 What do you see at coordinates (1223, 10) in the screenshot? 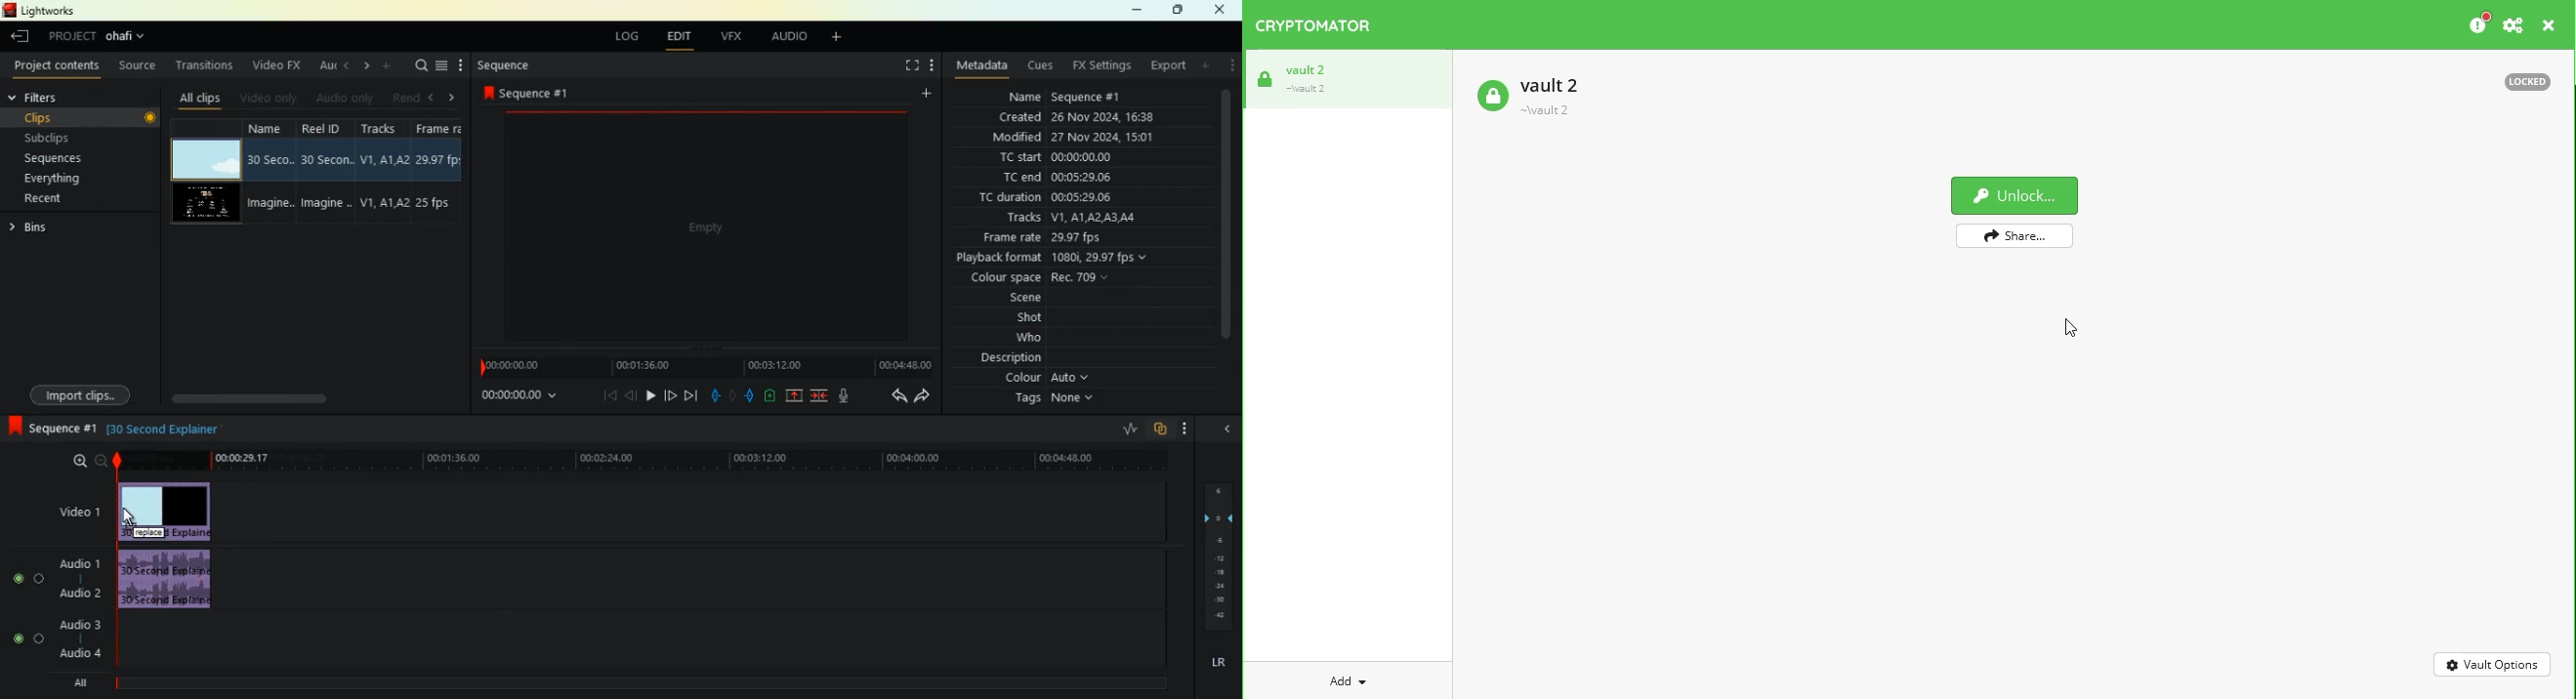
I see `close` at bounding box center [1223, 10].